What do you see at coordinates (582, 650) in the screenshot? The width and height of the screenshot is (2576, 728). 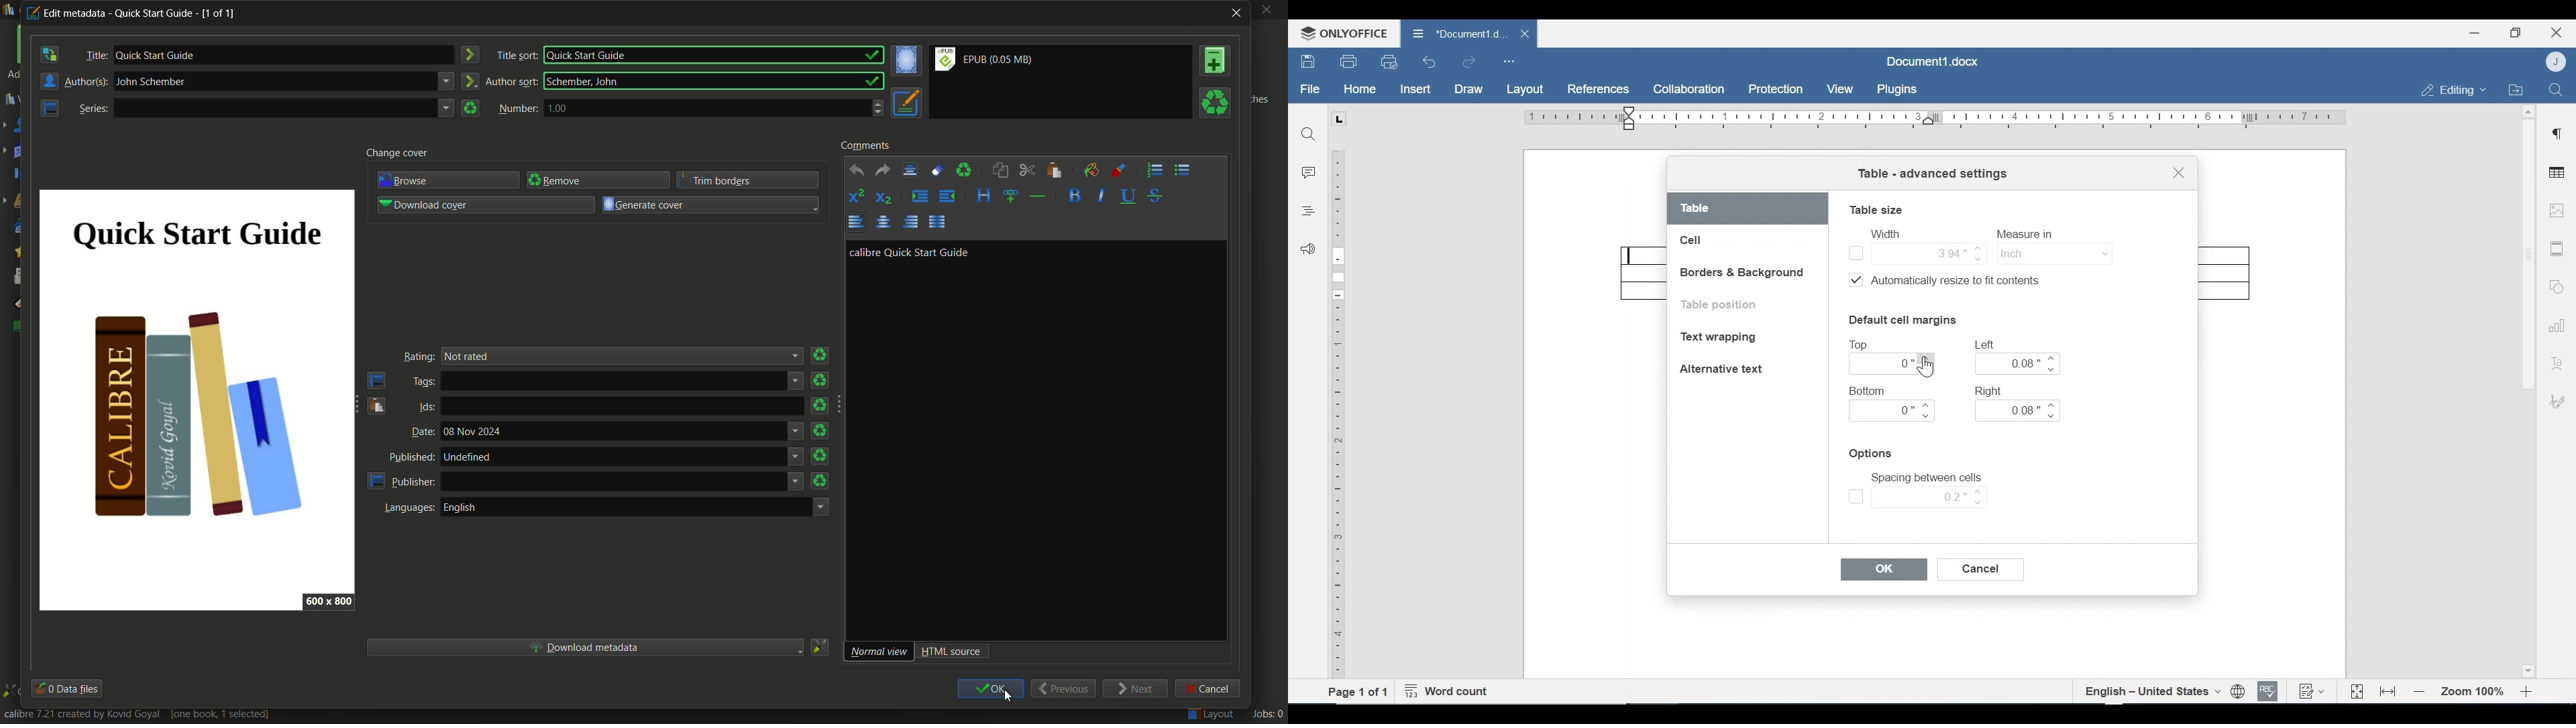 I see `download metadata` at bounding box center [582, 650].